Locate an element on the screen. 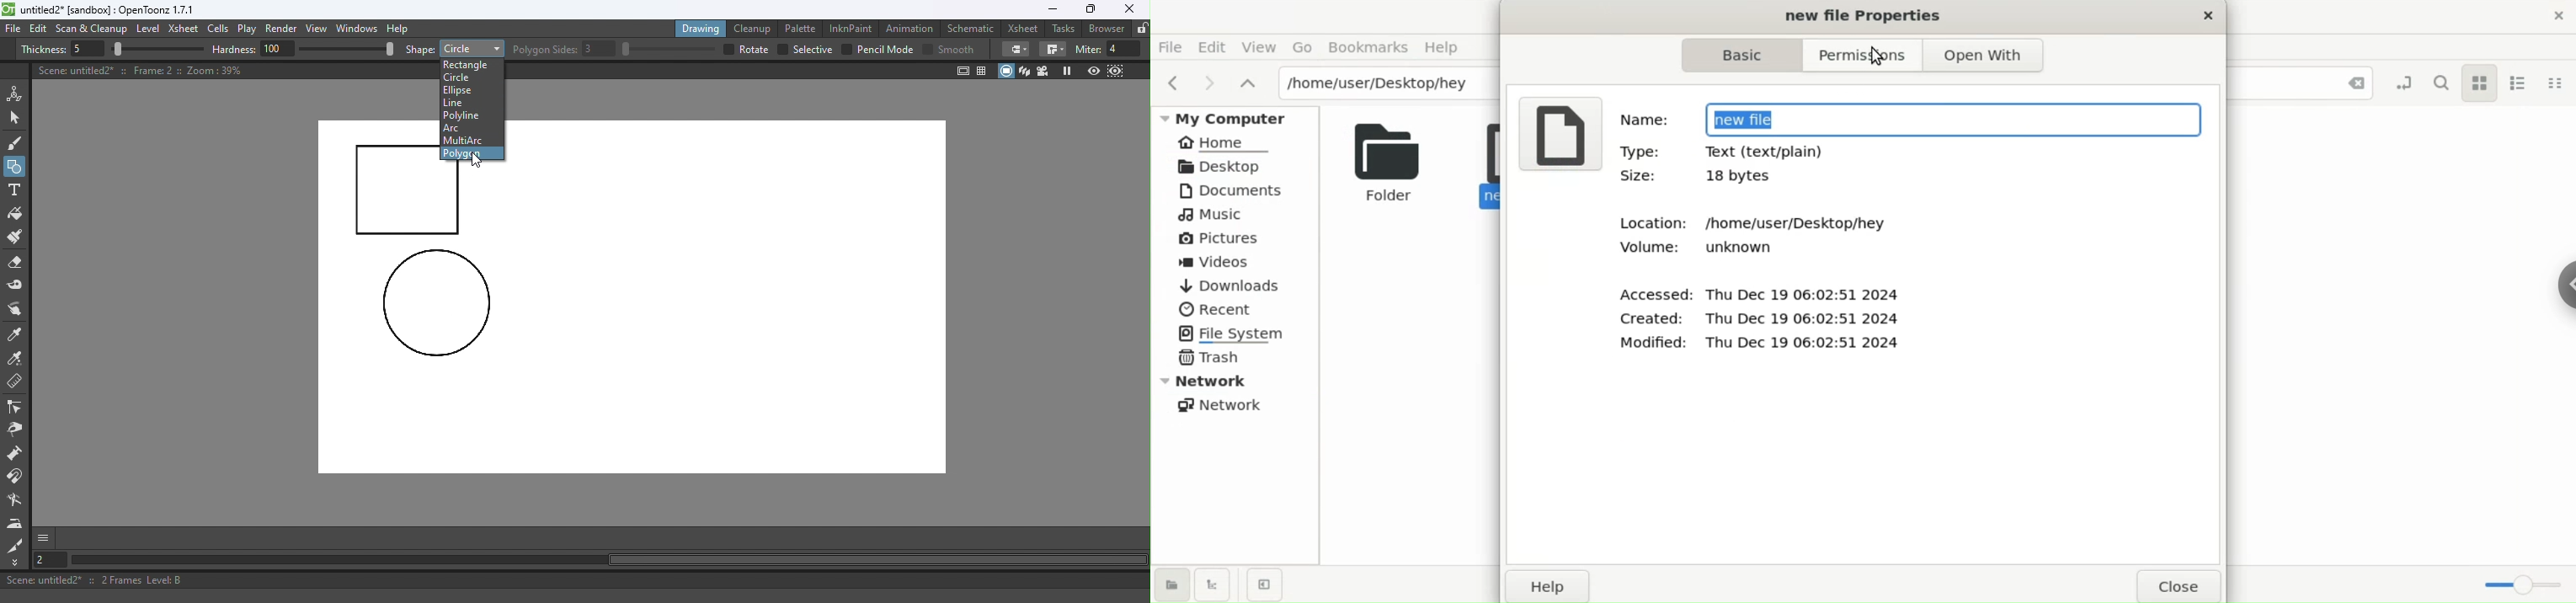 Image resolution: width=2576 pixels, height=616 pixels. Drawing is located at coordinates (702, 28).